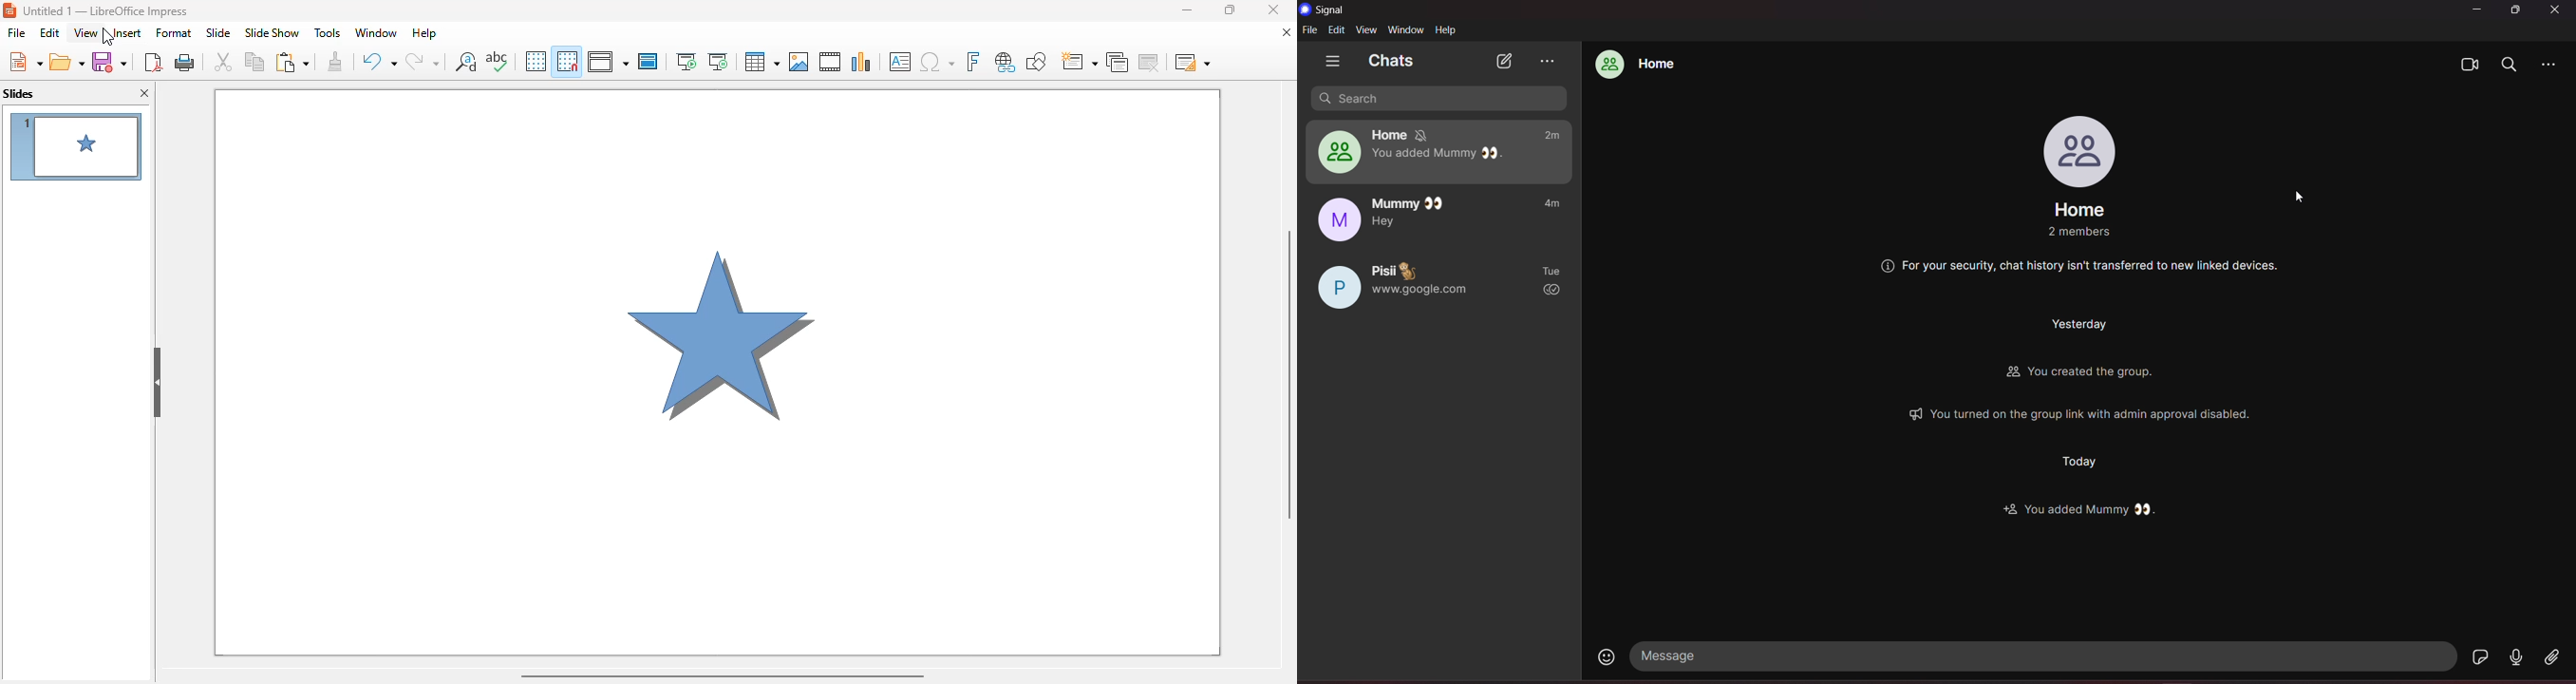 Image resolution: width=2576 pixels, height=700 pixels. I want to click on display views, so click(607, 61).